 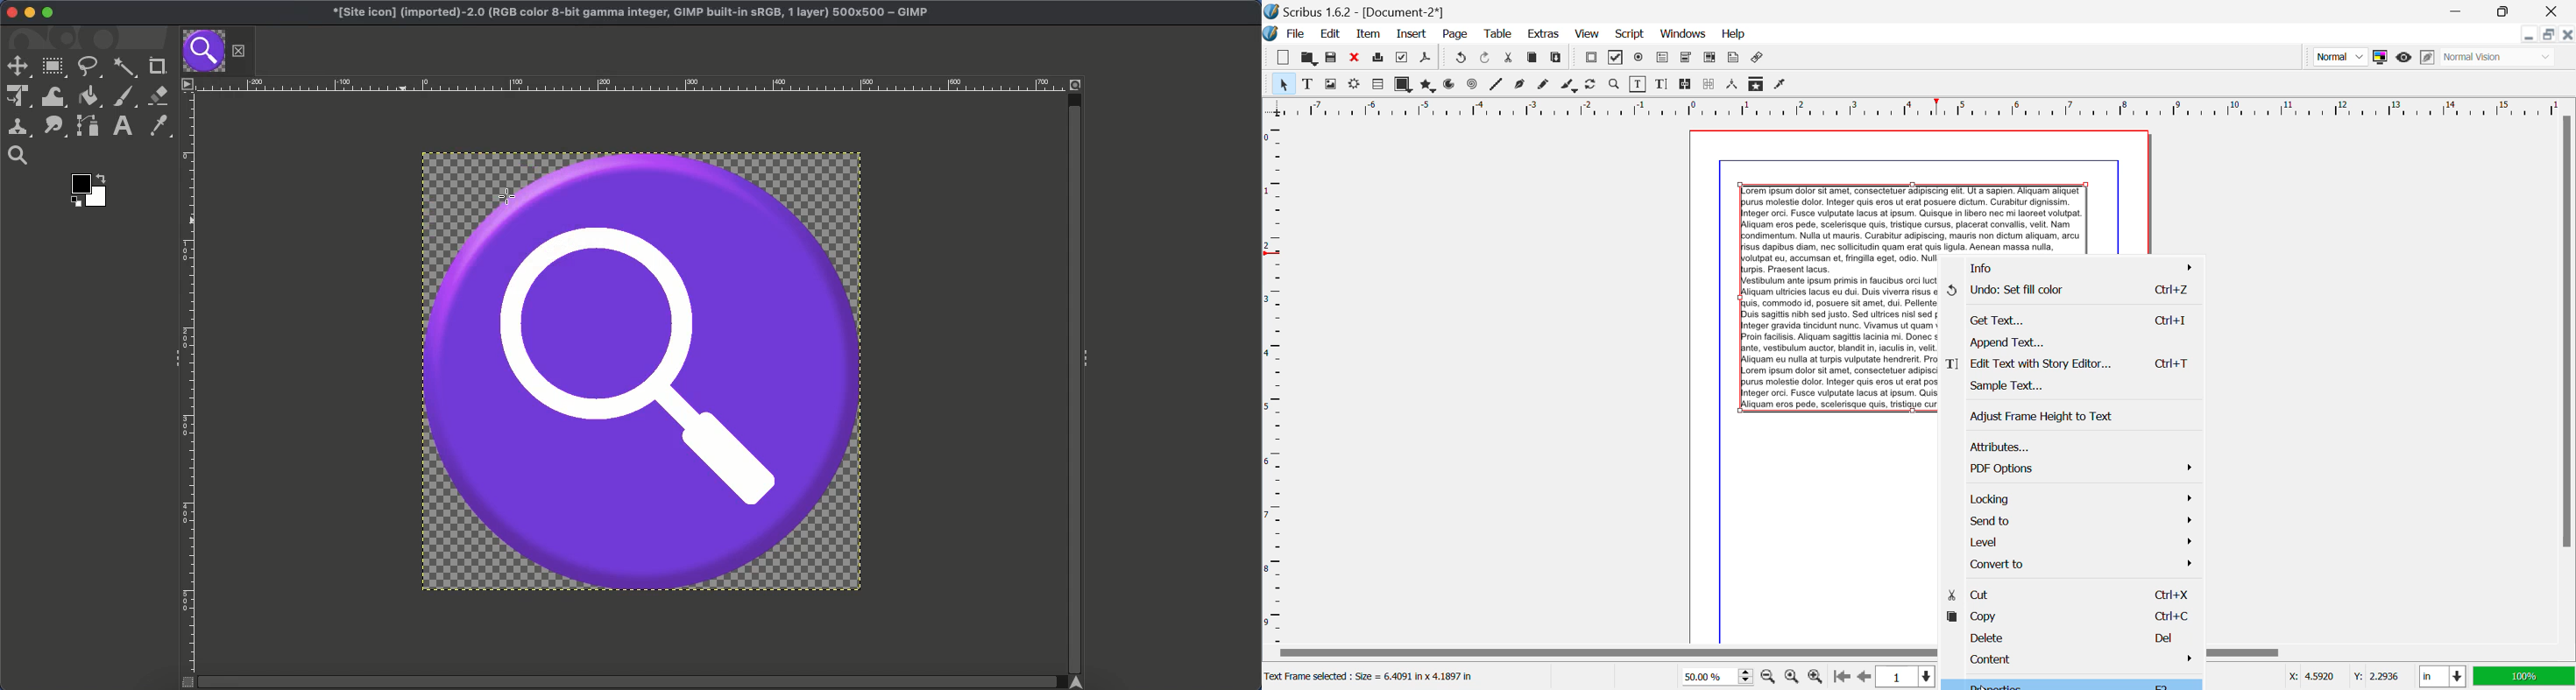 I want to click on Clone tool, so click(x=18, y=129).